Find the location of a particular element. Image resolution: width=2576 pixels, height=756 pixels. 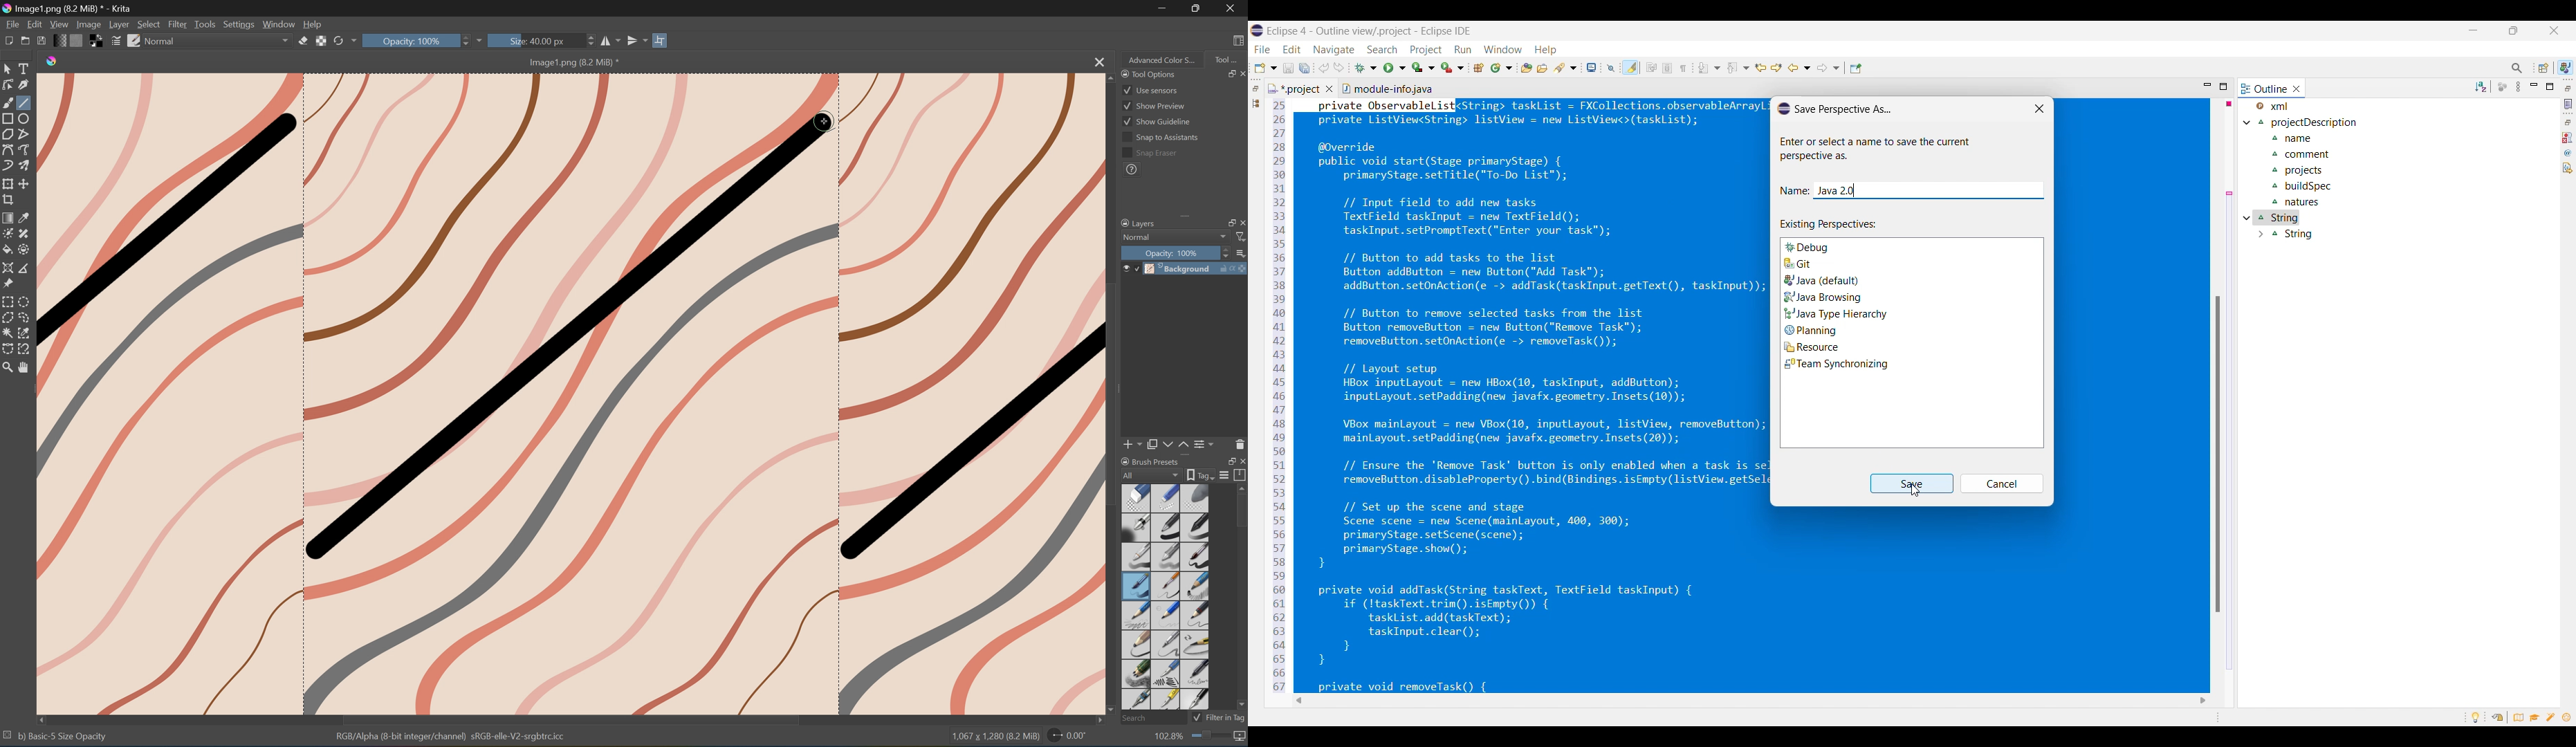

Elliptical selection tool is located at coordinates (27, 300).